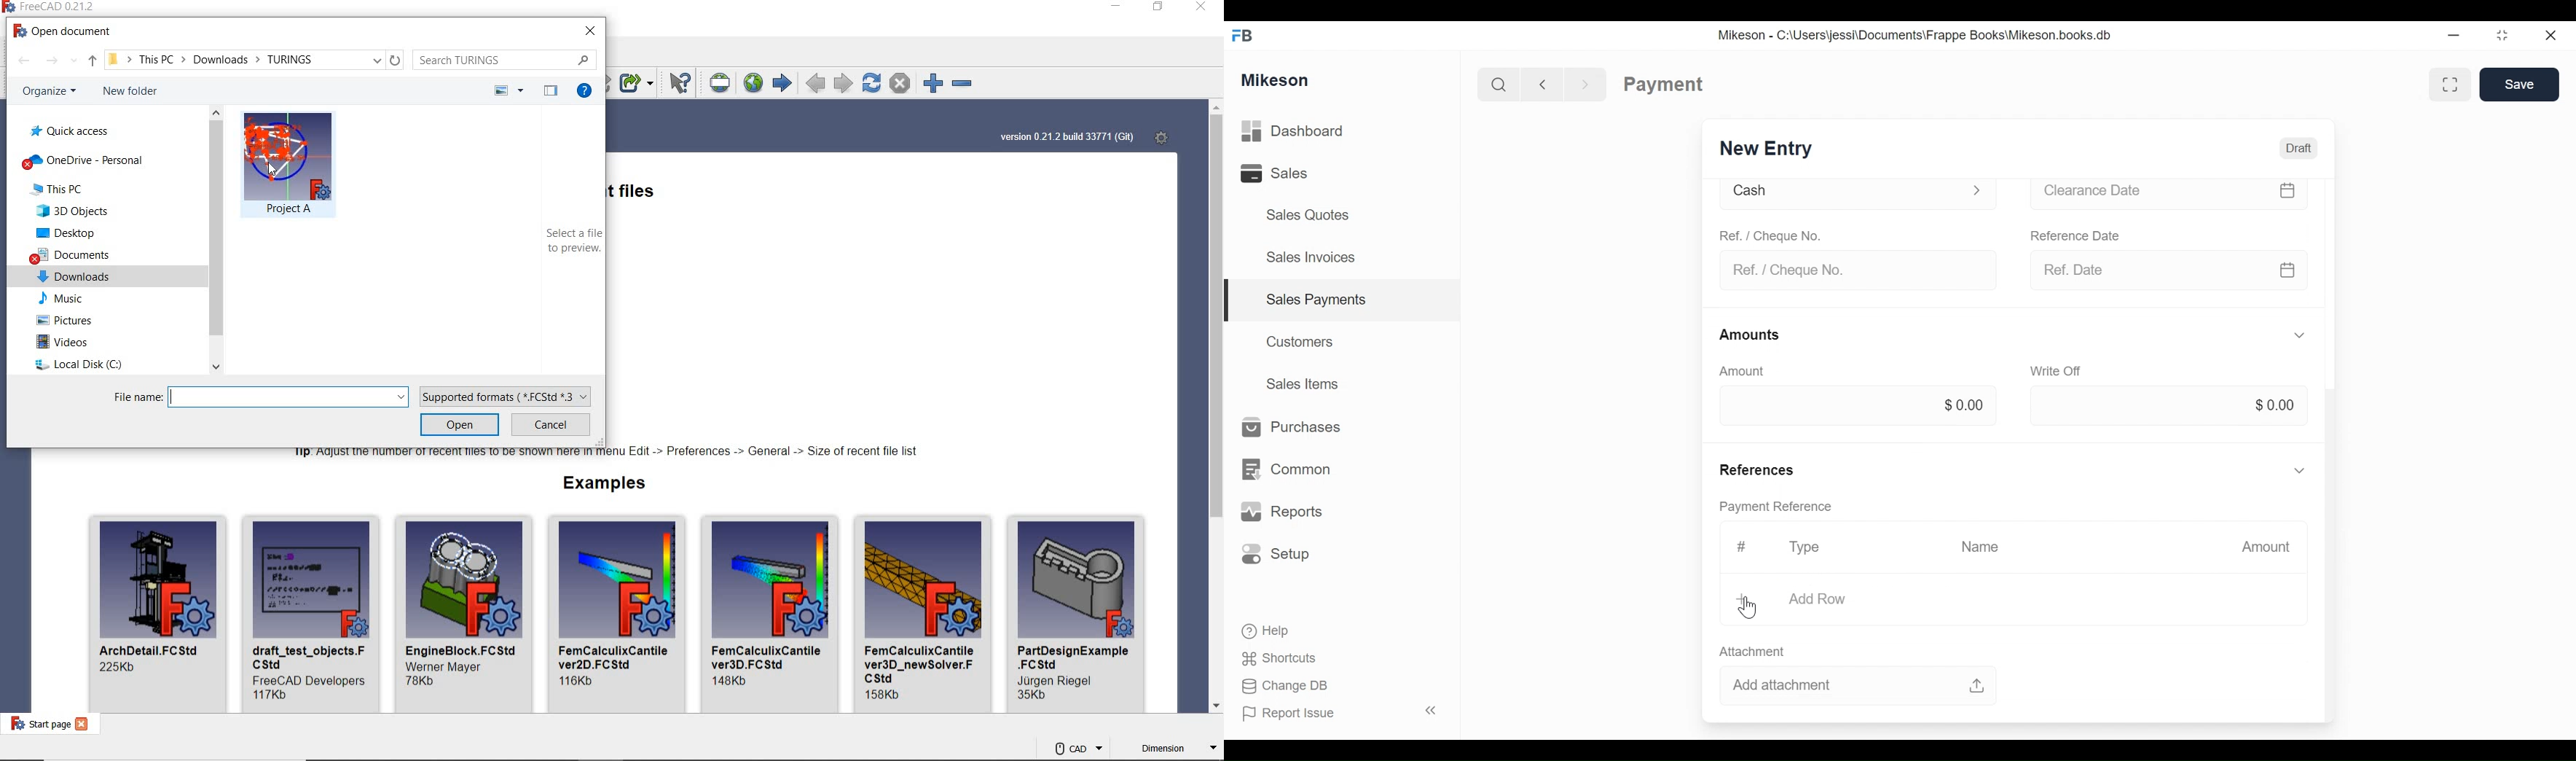  I want to click on NEW FOLDER, so click(127, 93).